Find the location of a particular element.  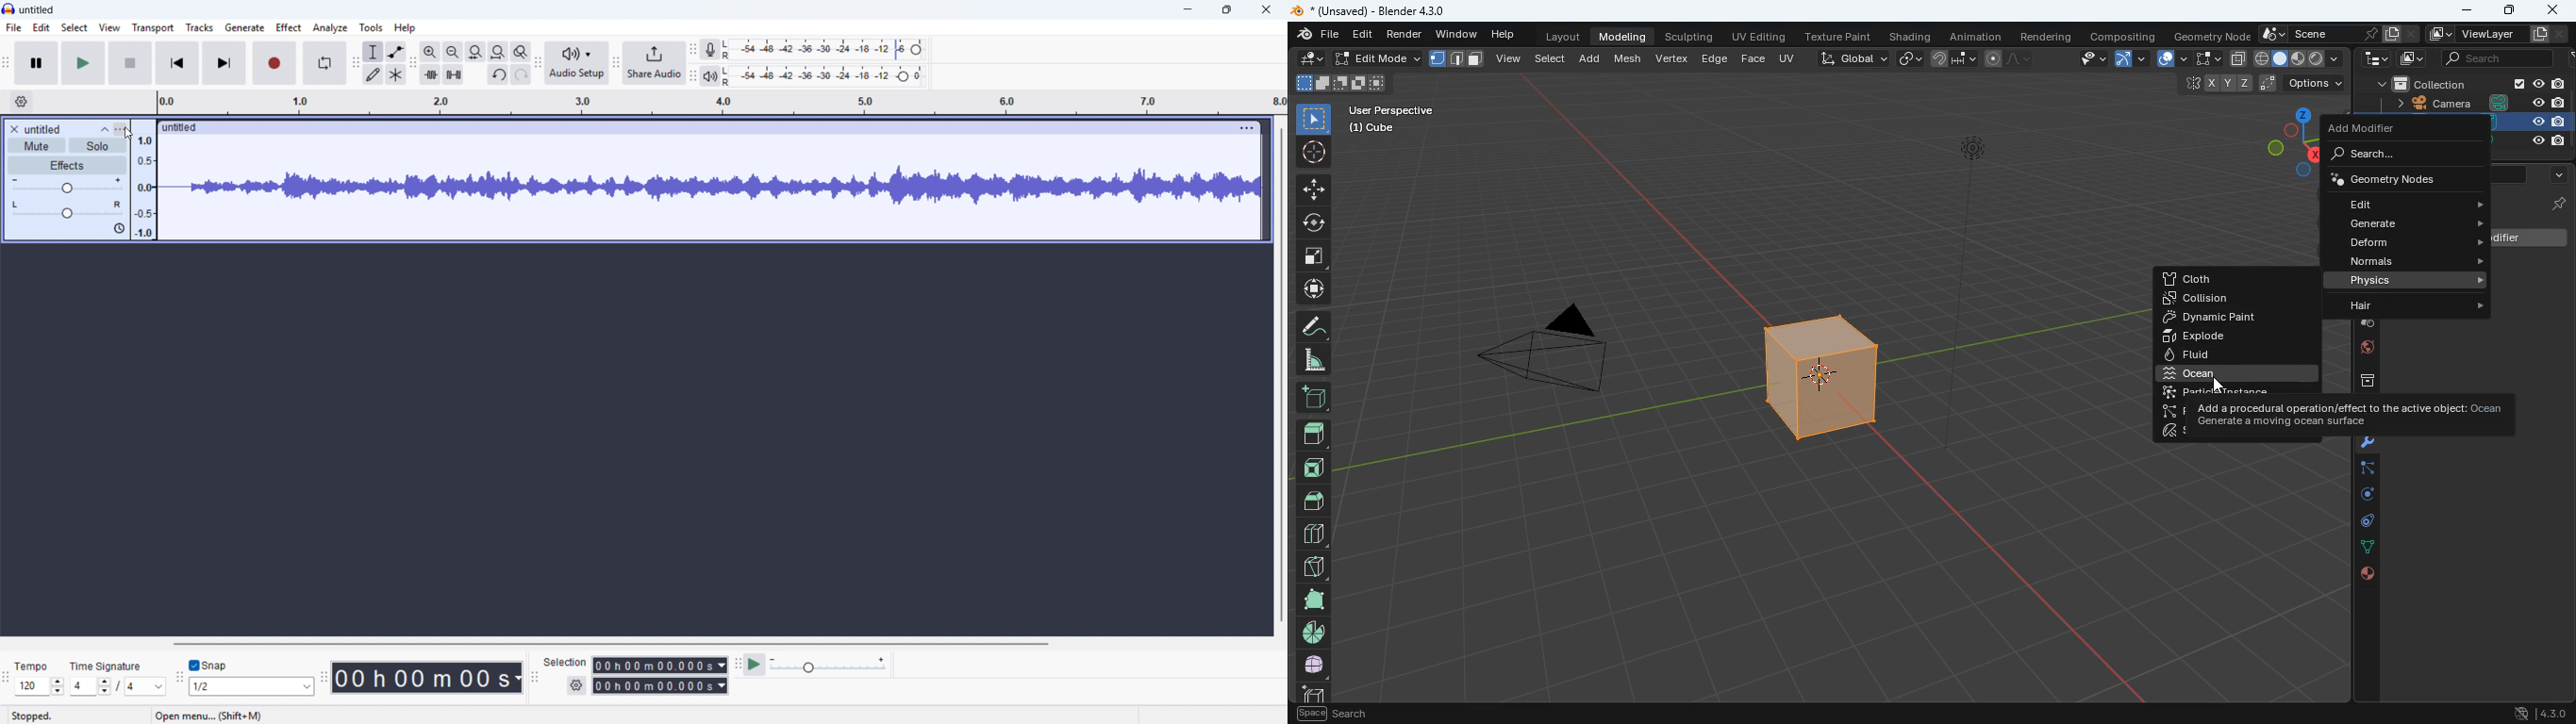

draw is located at coordinates (1312, 325).